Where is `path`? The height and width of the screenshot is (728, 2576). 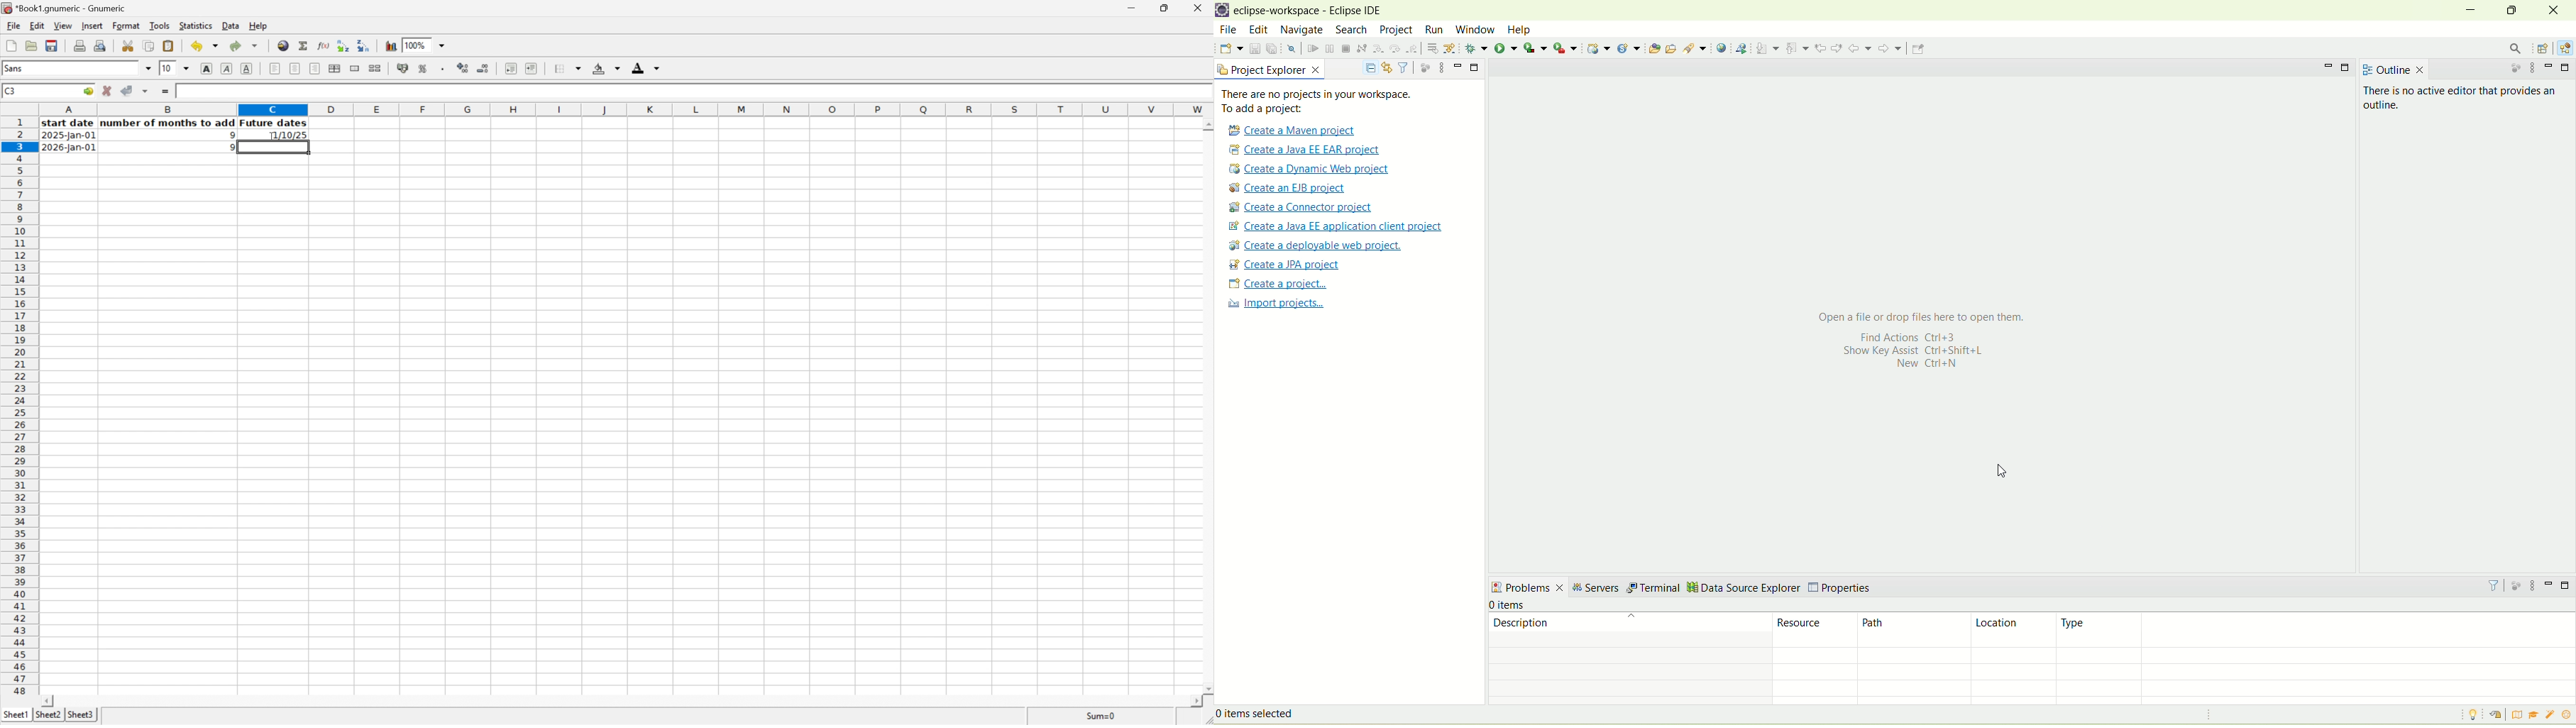 path is located at coordinates (1917, 629).